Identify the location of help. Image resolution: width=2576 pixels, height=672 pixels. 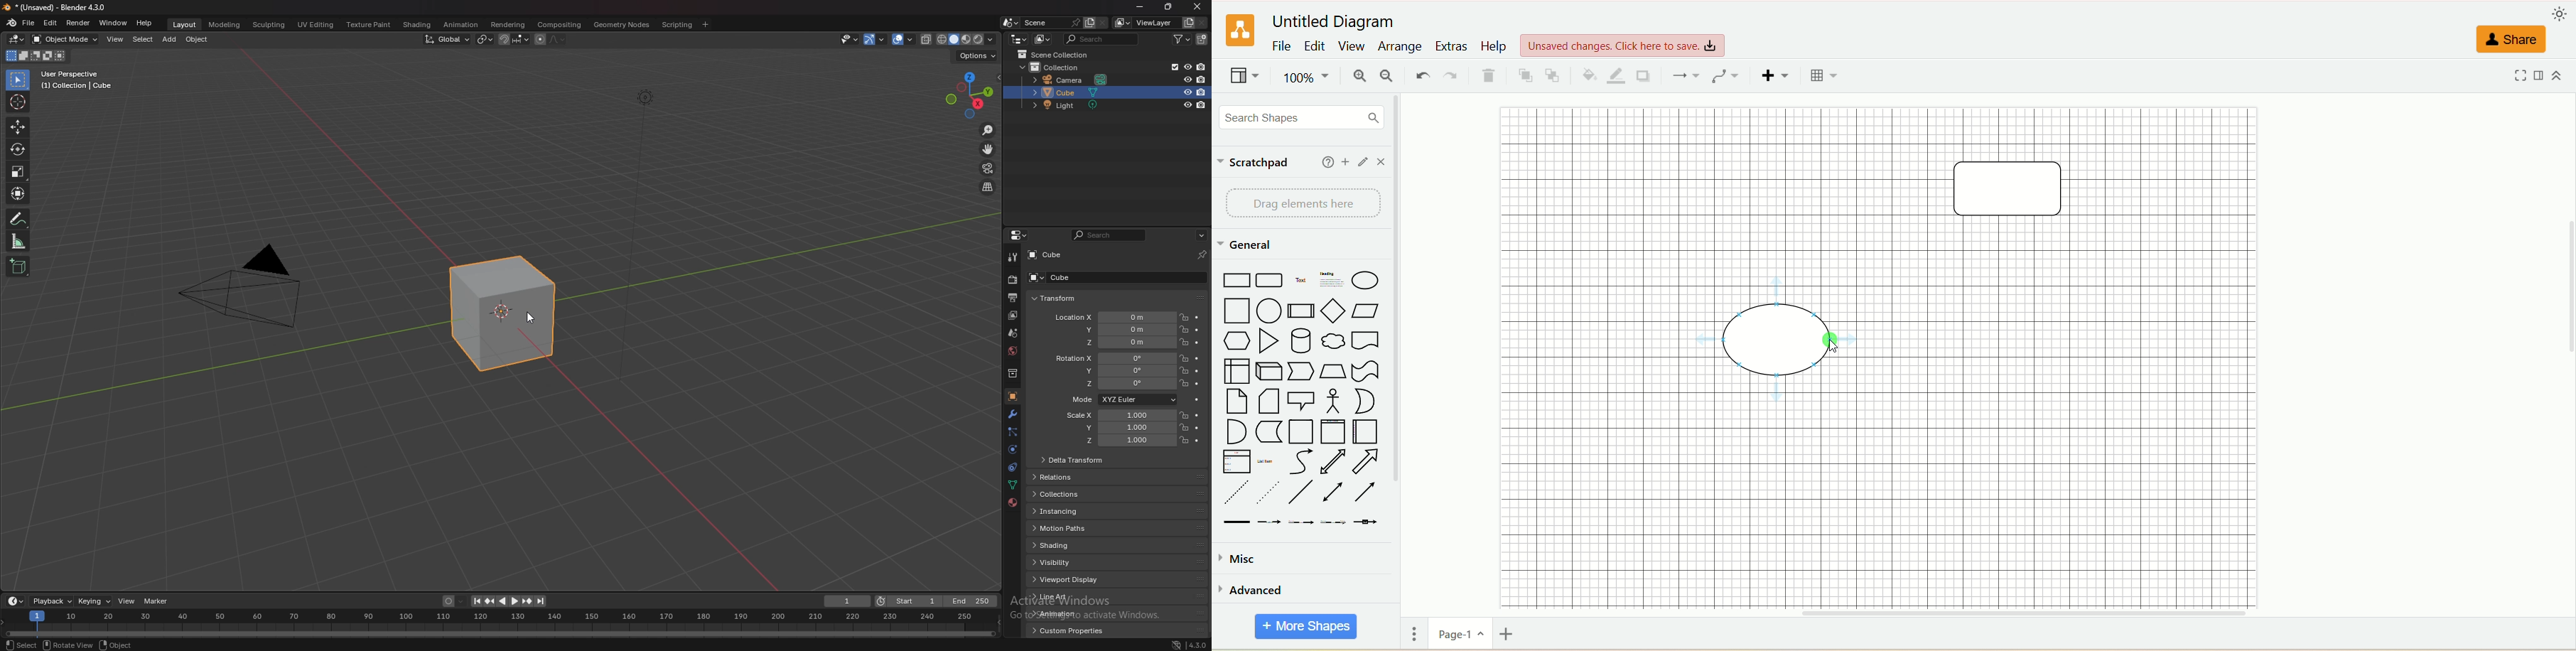
(1494, 46).